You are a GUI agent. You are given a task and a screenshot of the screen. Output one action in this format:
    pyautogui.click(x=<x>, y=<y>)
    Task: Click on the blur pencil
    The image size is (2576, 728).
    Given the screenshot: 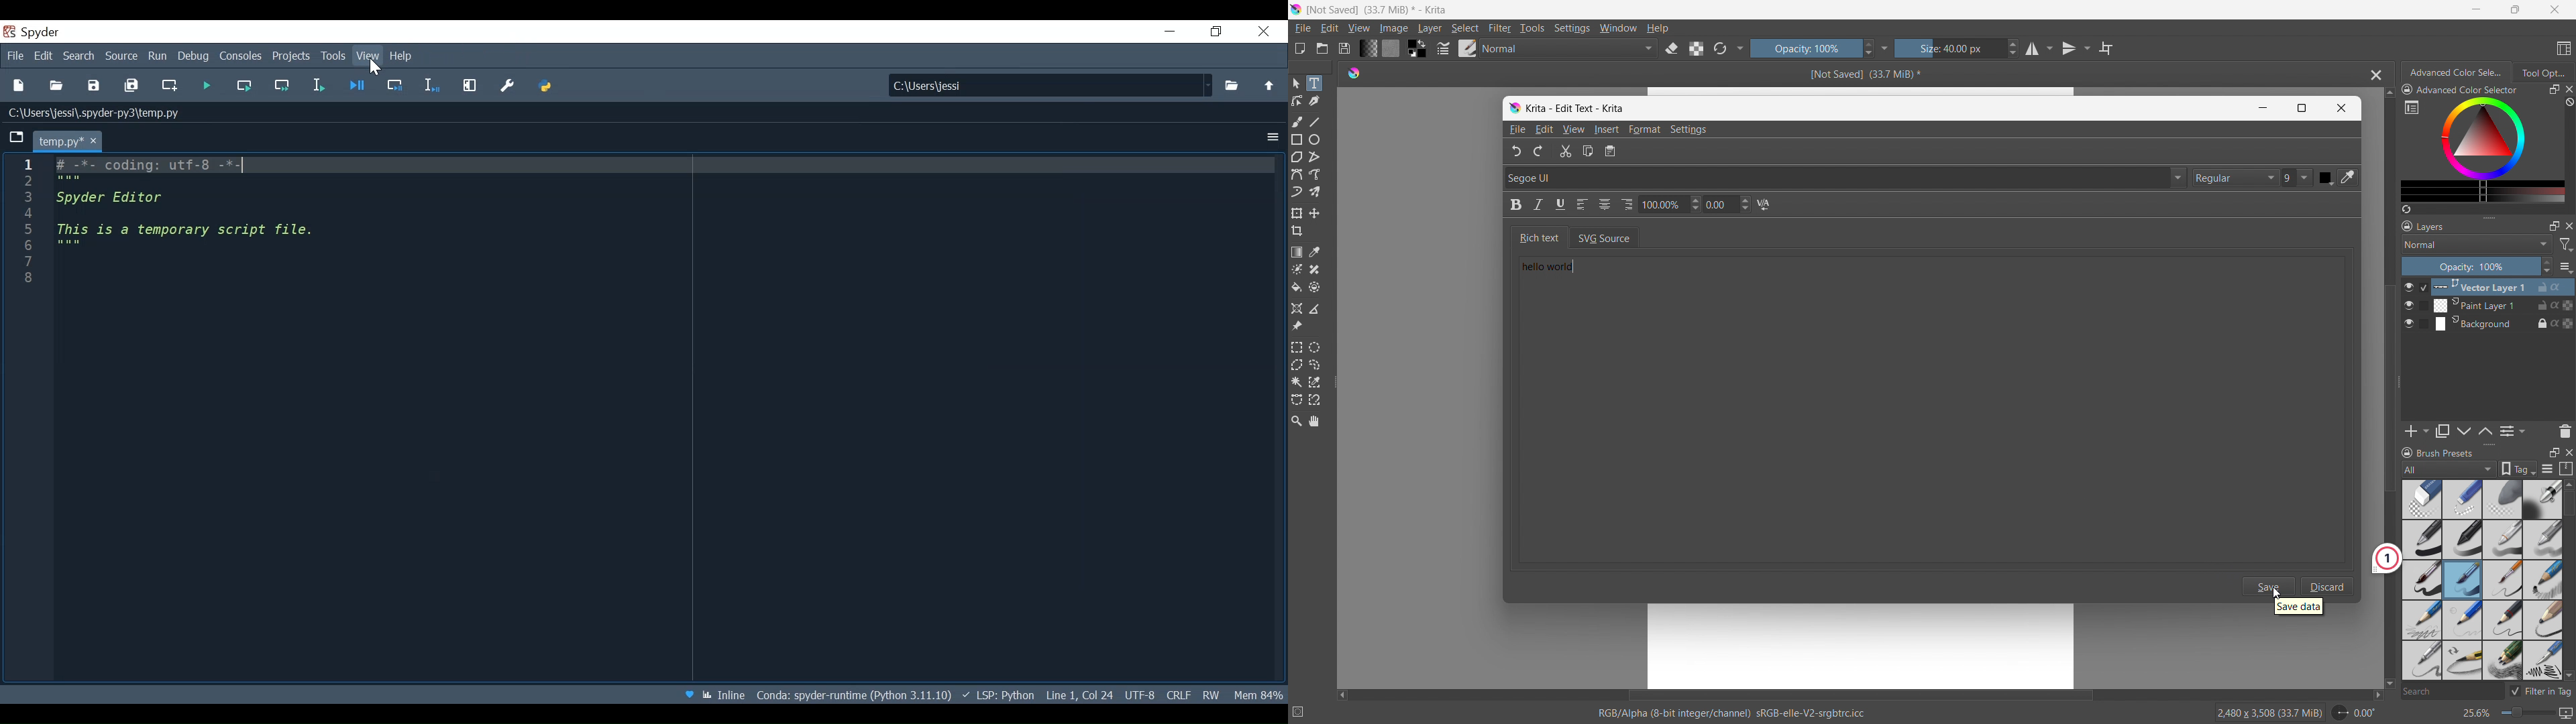 What is the action you would take?
    pyautogui.click(x=2542, y=538)
    